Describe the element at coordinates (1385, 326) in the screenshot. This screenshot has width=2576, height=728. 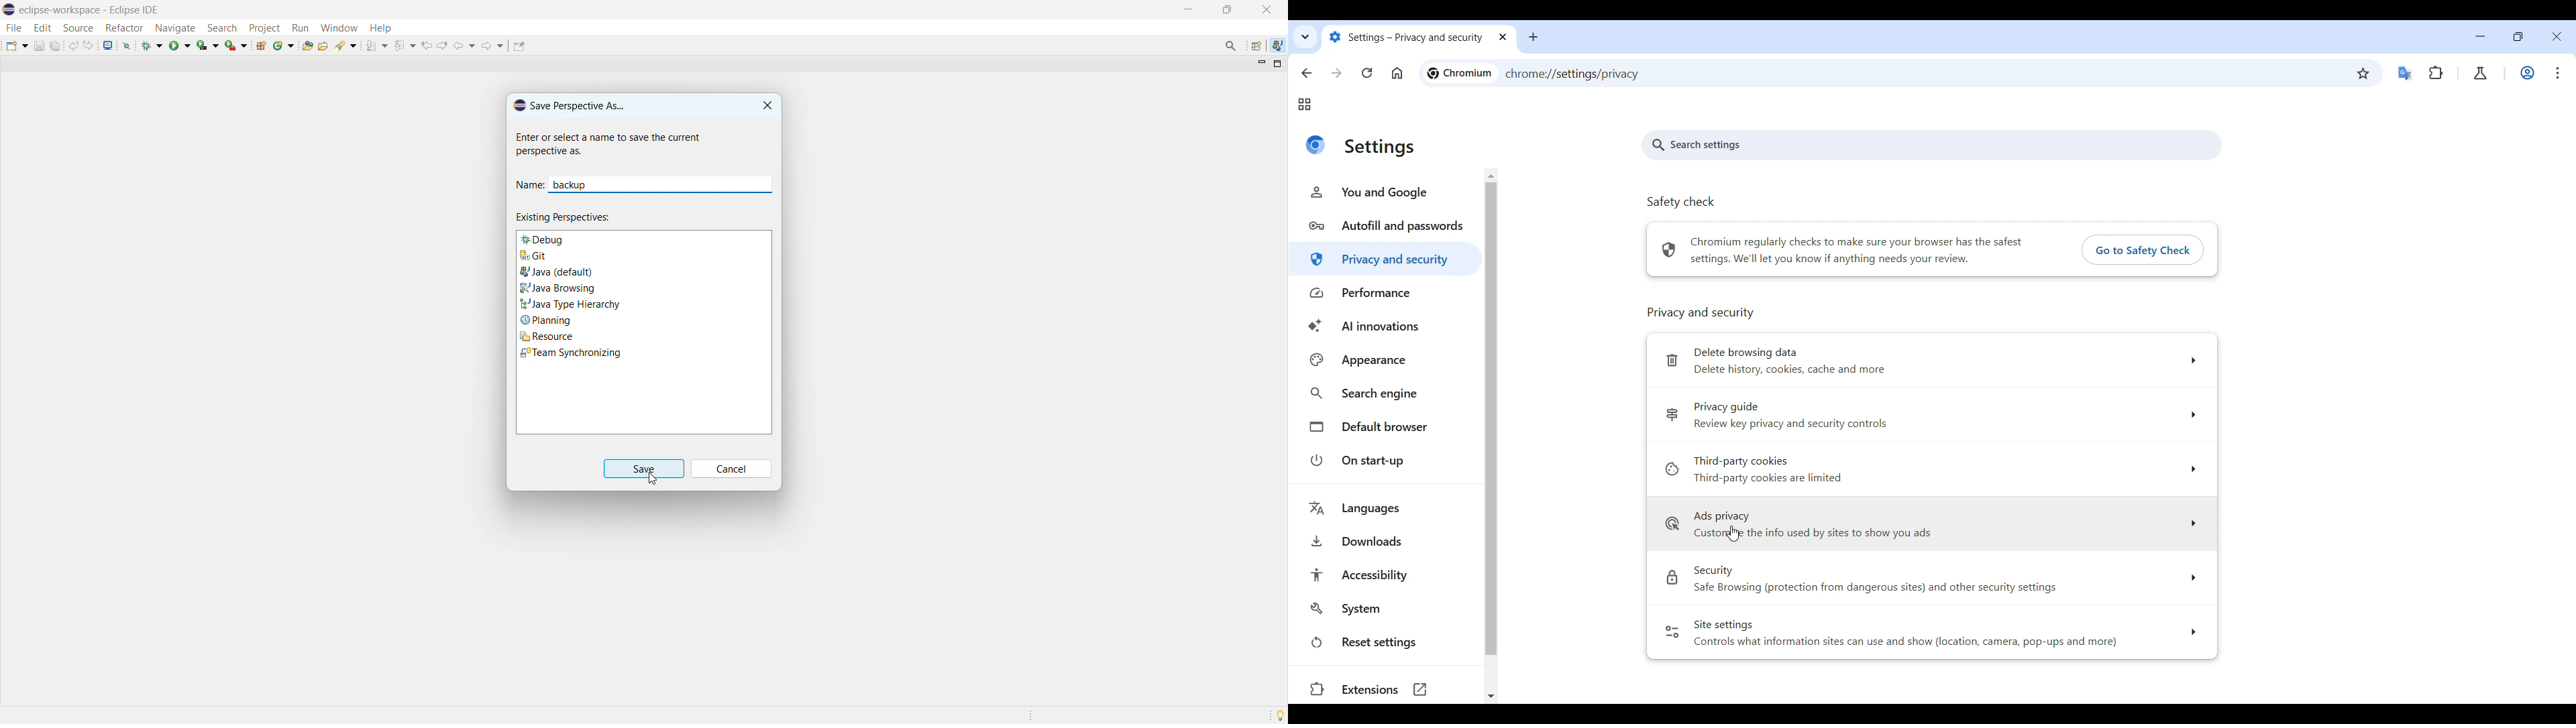
I see `AI innovations` at that location.